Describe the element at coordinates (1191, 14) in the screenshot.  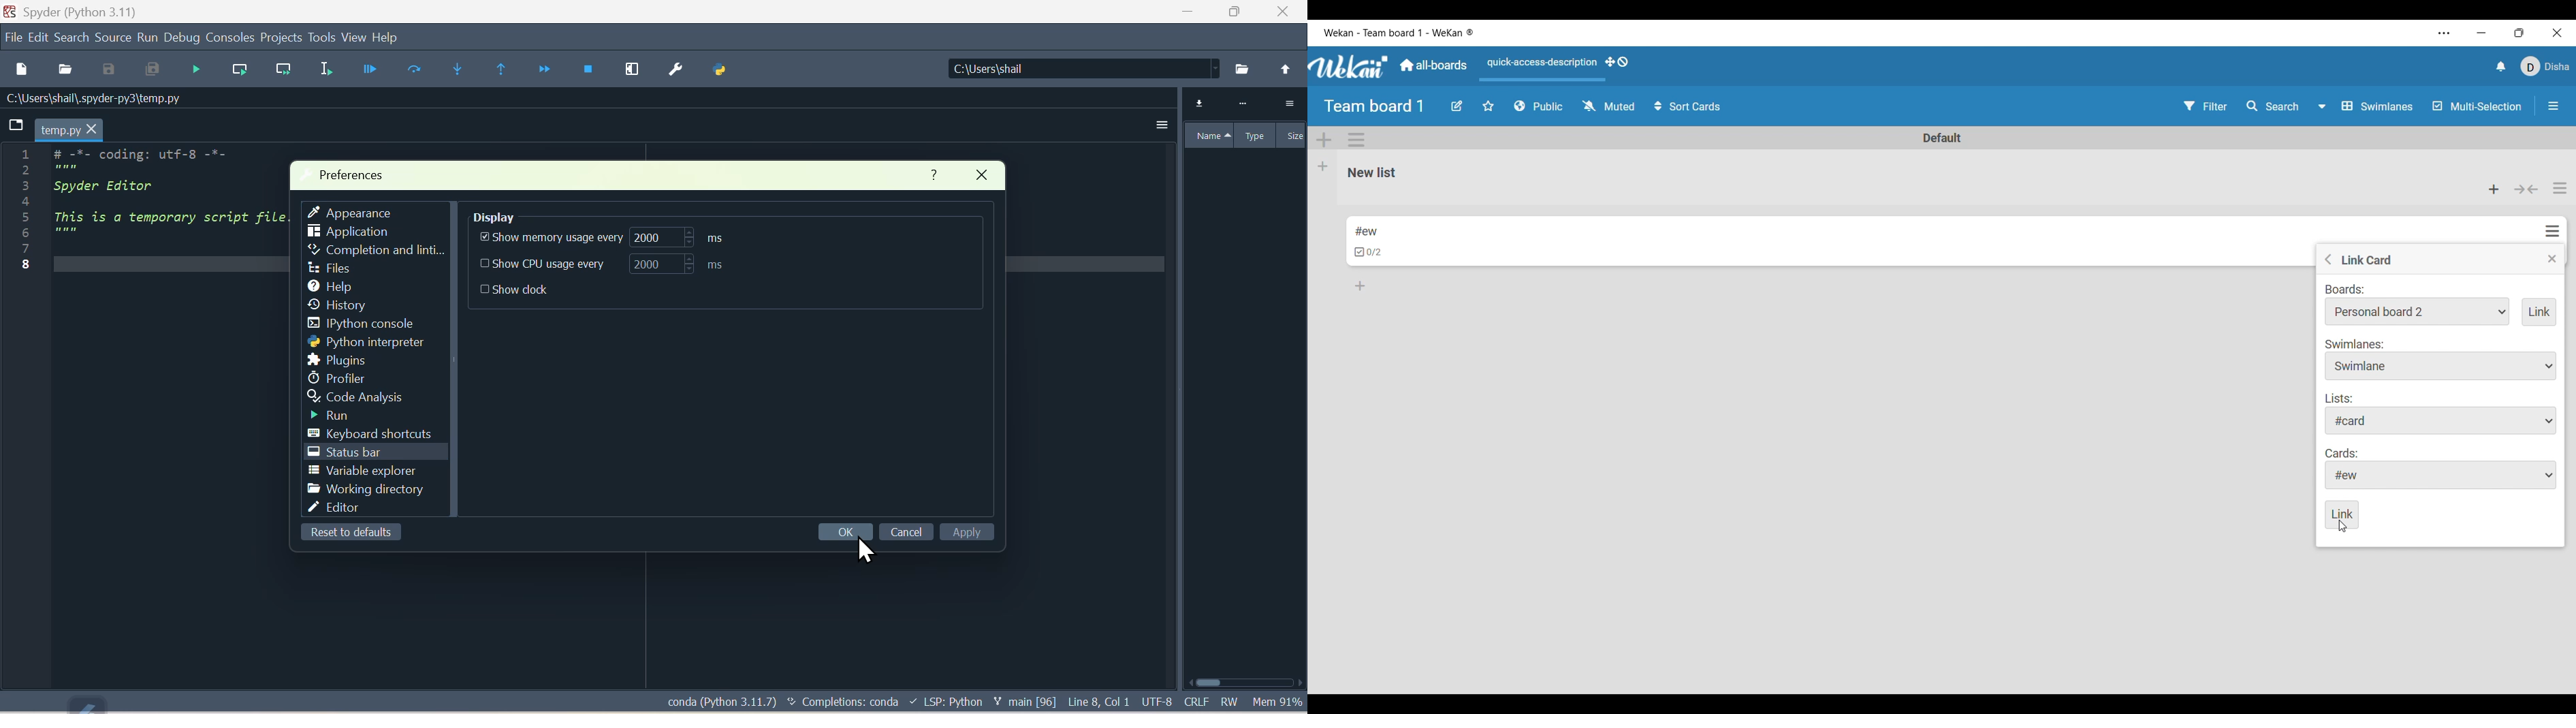
I see `Minimize` at that location.